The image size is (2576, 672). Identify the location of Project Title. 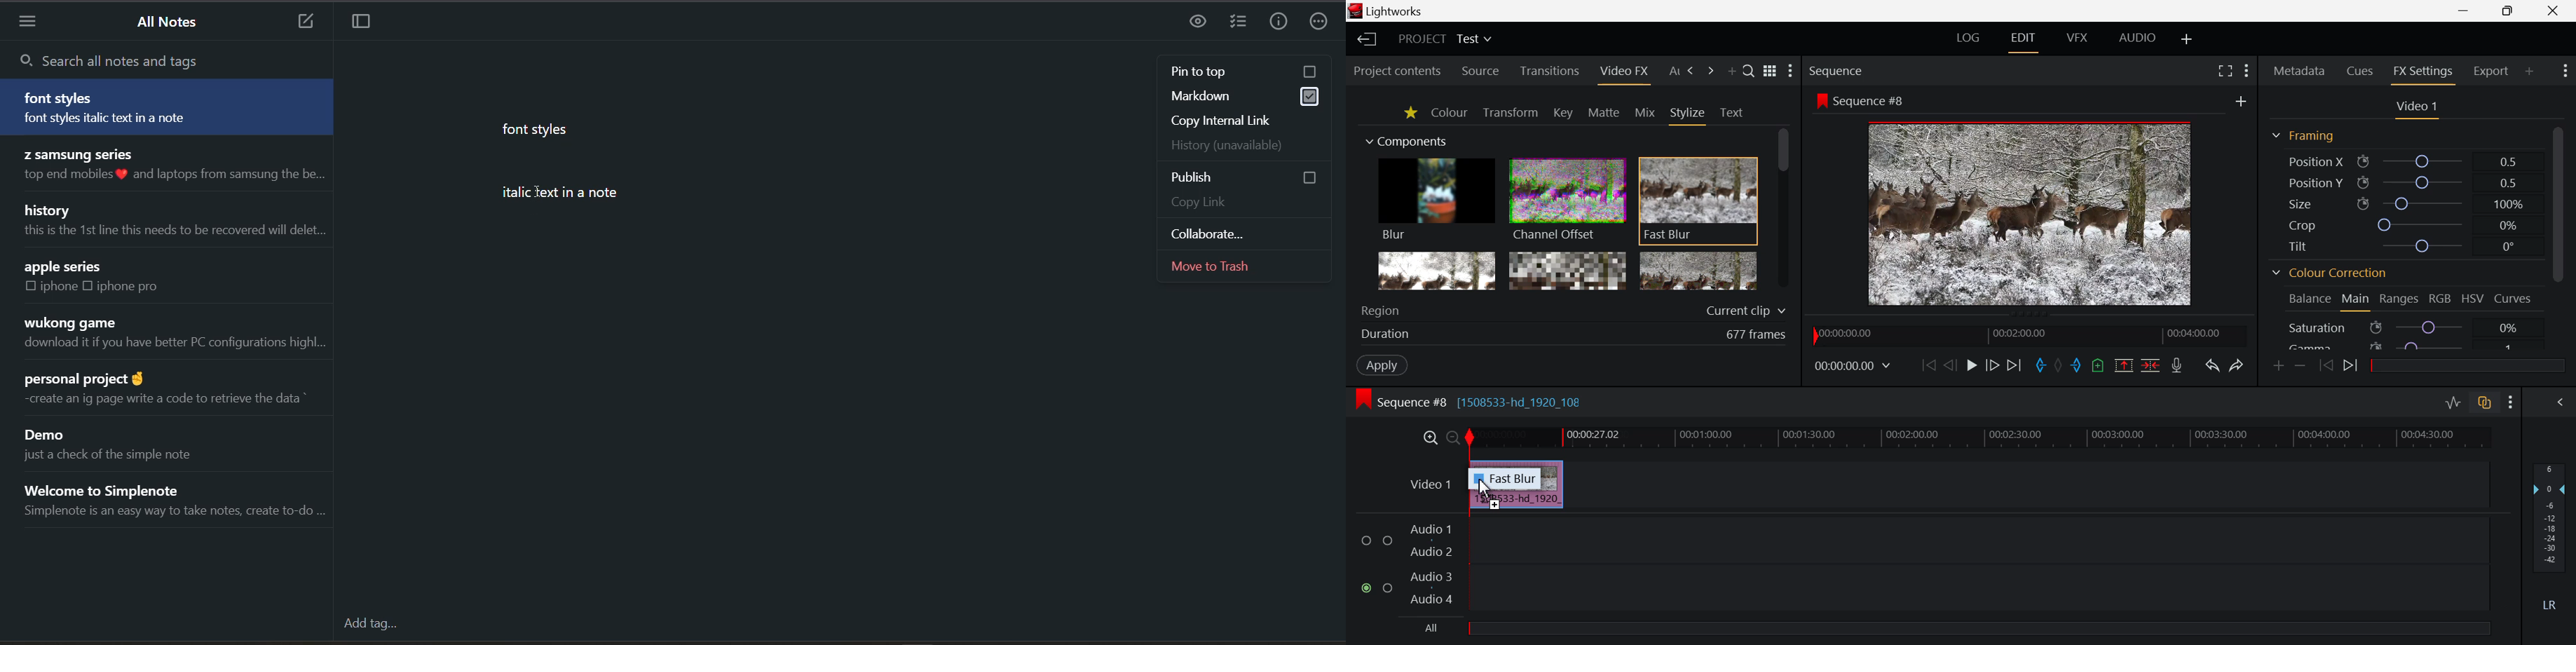
(1445, 38).